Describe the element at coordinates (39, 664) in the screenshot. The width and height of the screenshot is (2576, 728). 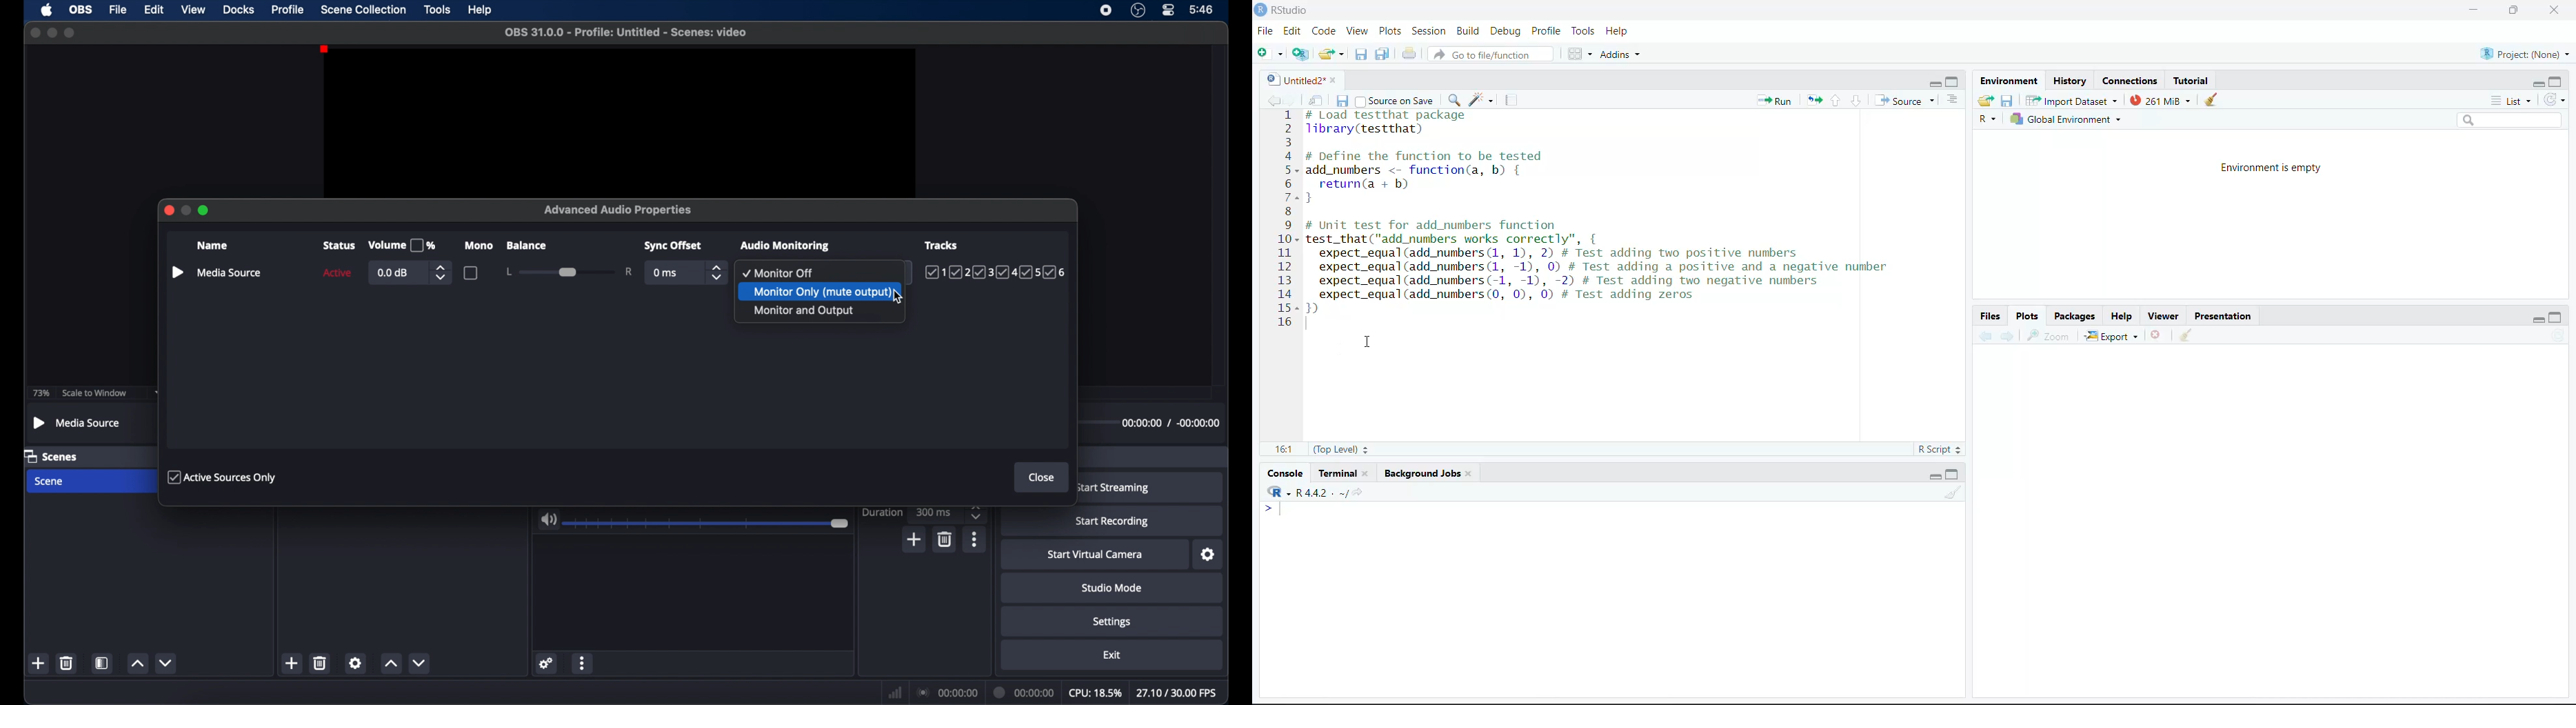
I see `add` at that location.